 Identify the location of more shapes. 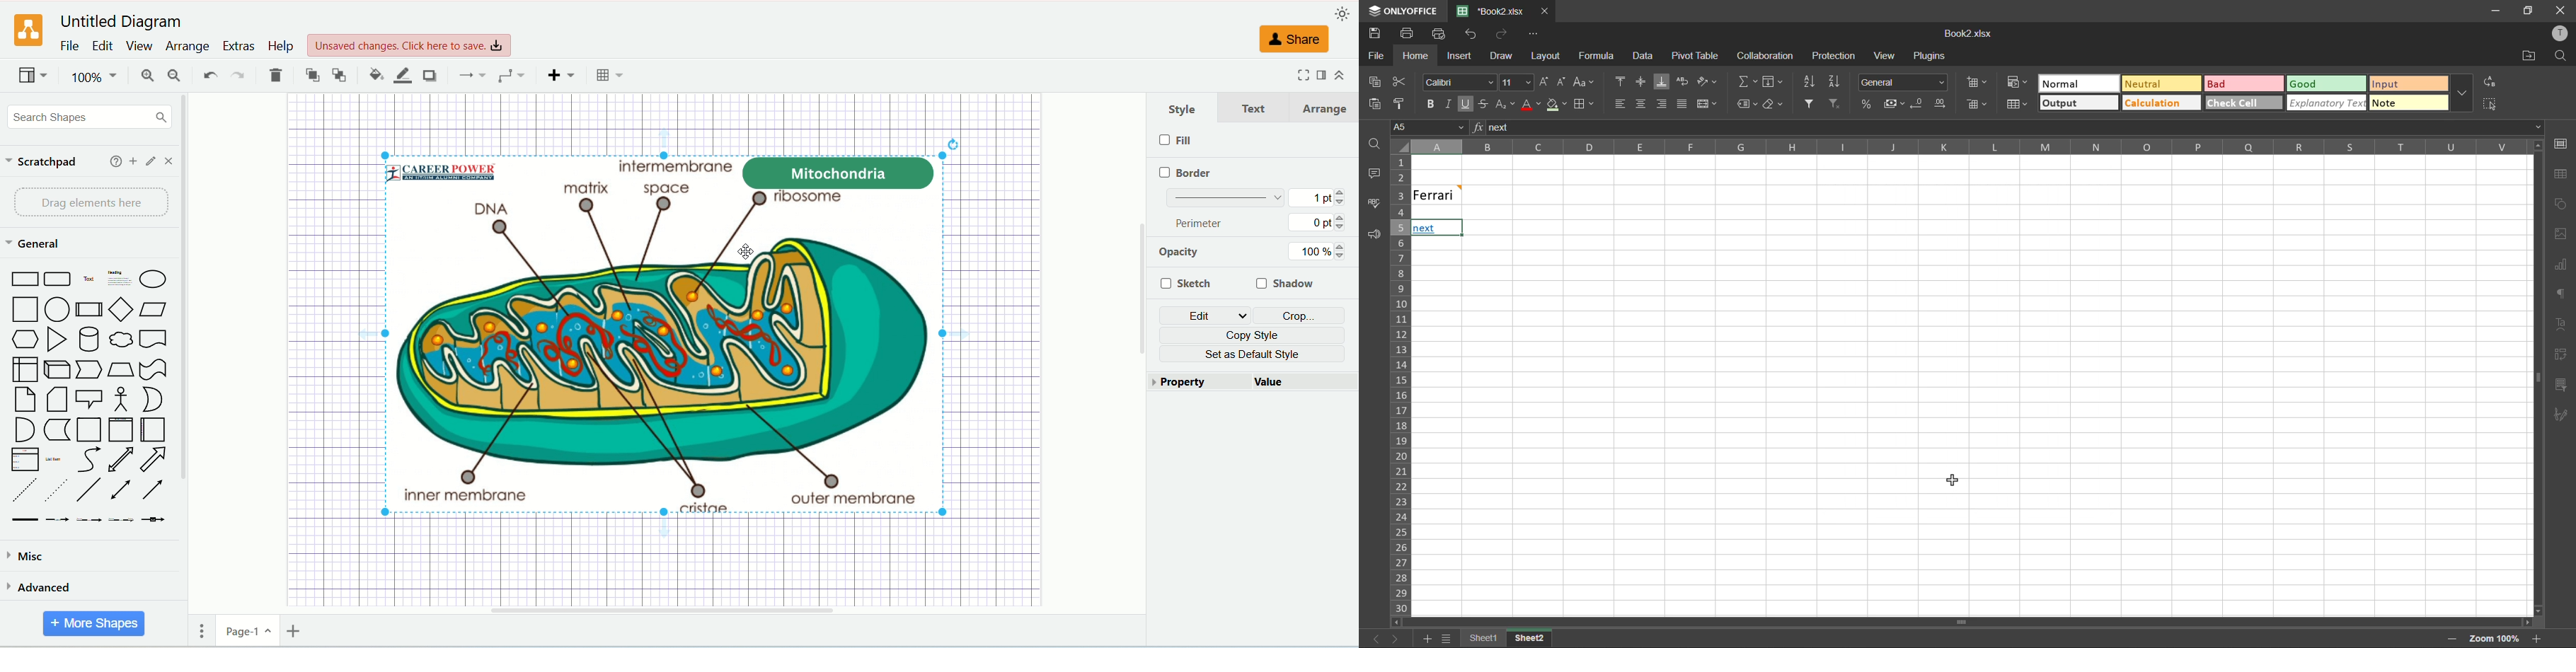
(95, 624).